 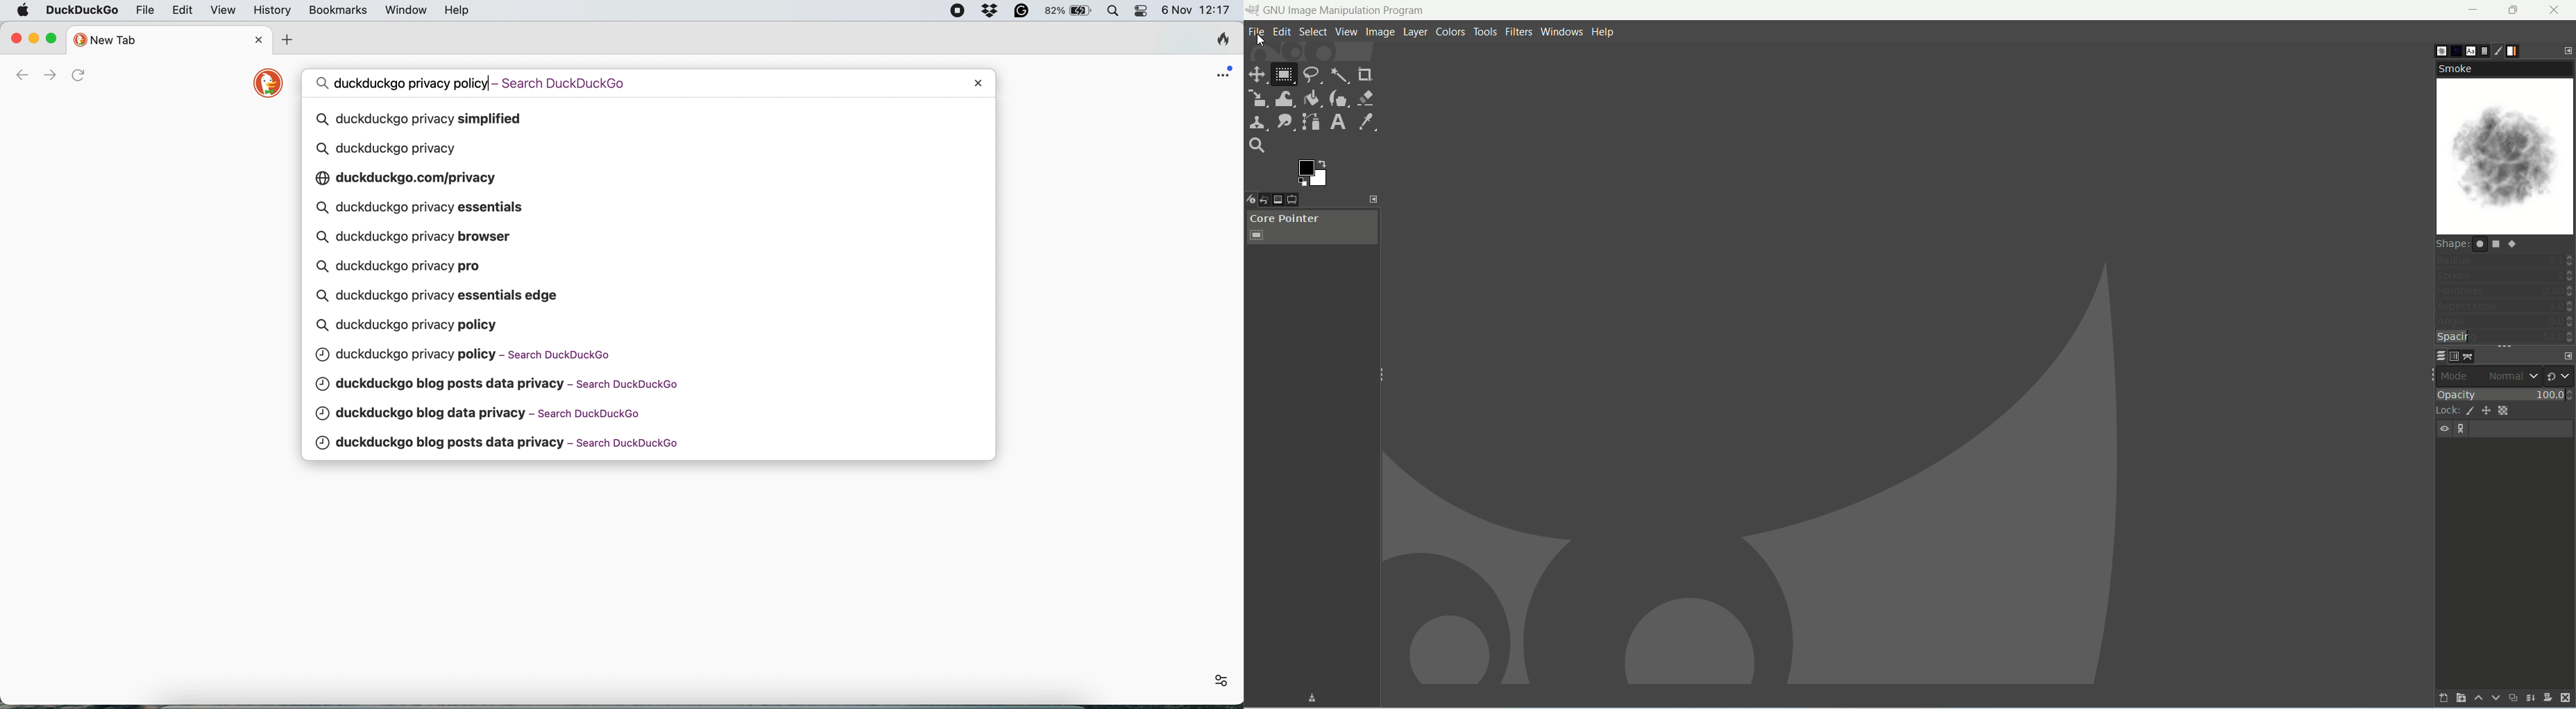 What do you see at coordinates (145, 39) in the screenshot?
I see `new tab` at bounding box center [145, 39].